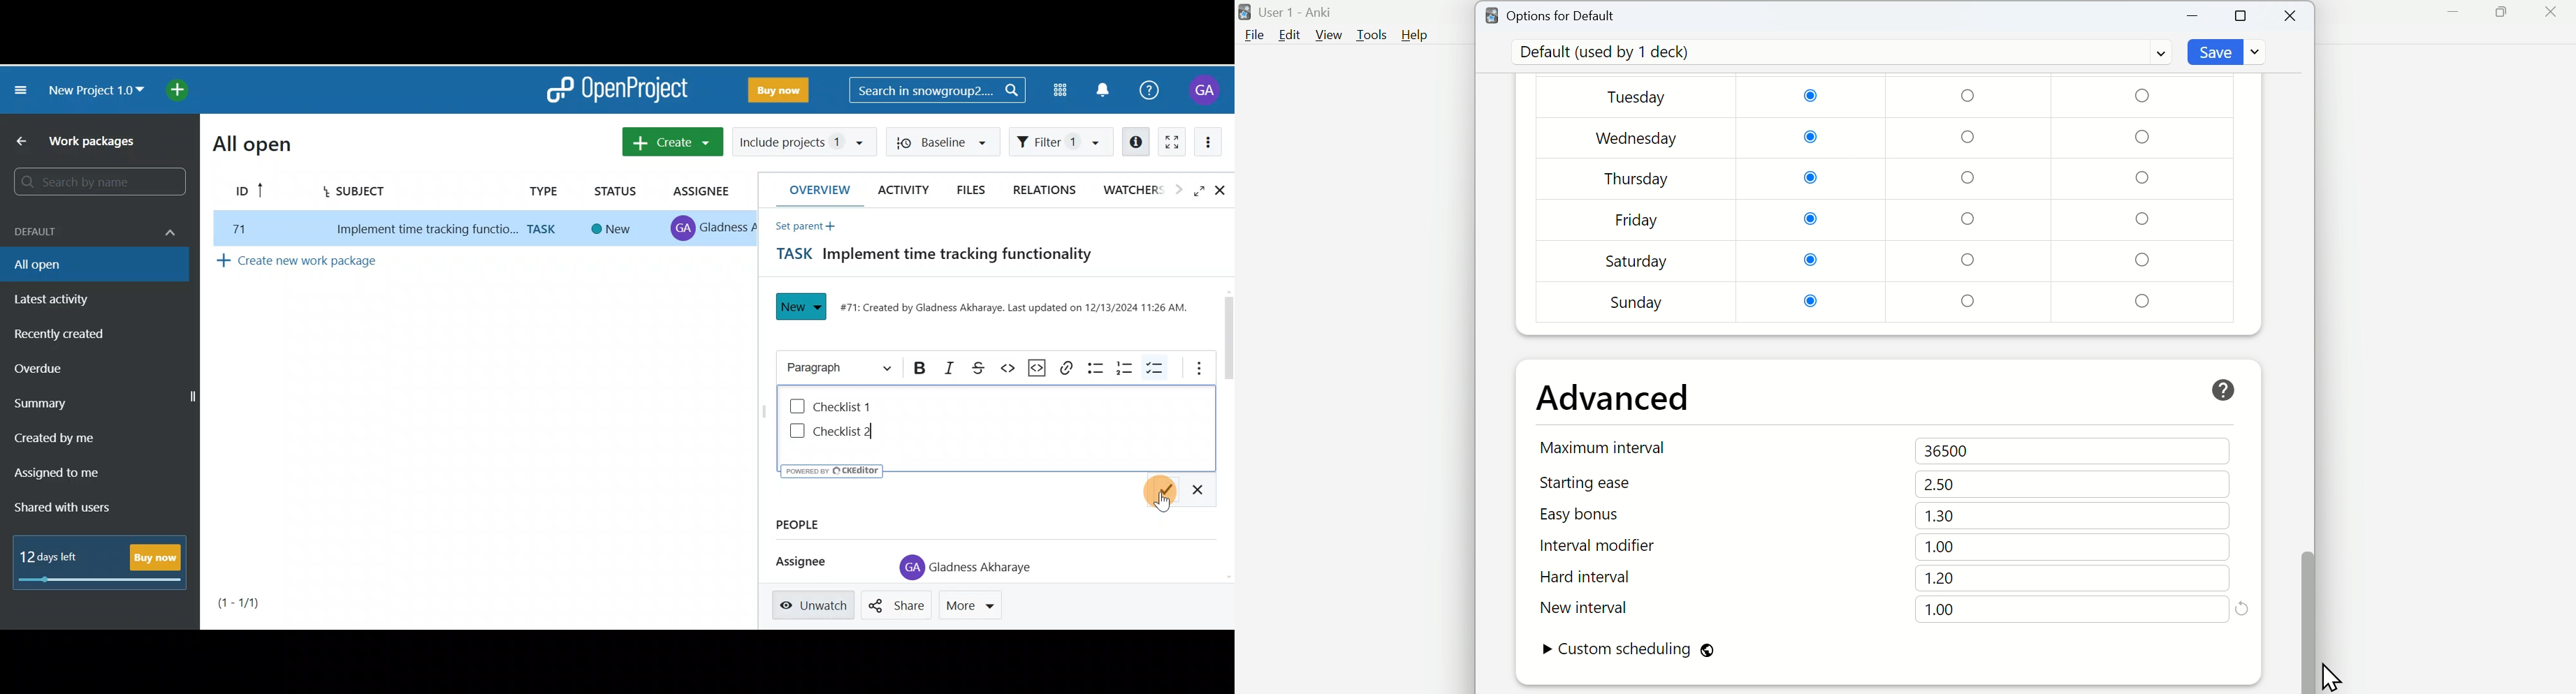 The width and height of the screenshot is (2576, 700). I want to click on 1.00, so click(1940, 610).